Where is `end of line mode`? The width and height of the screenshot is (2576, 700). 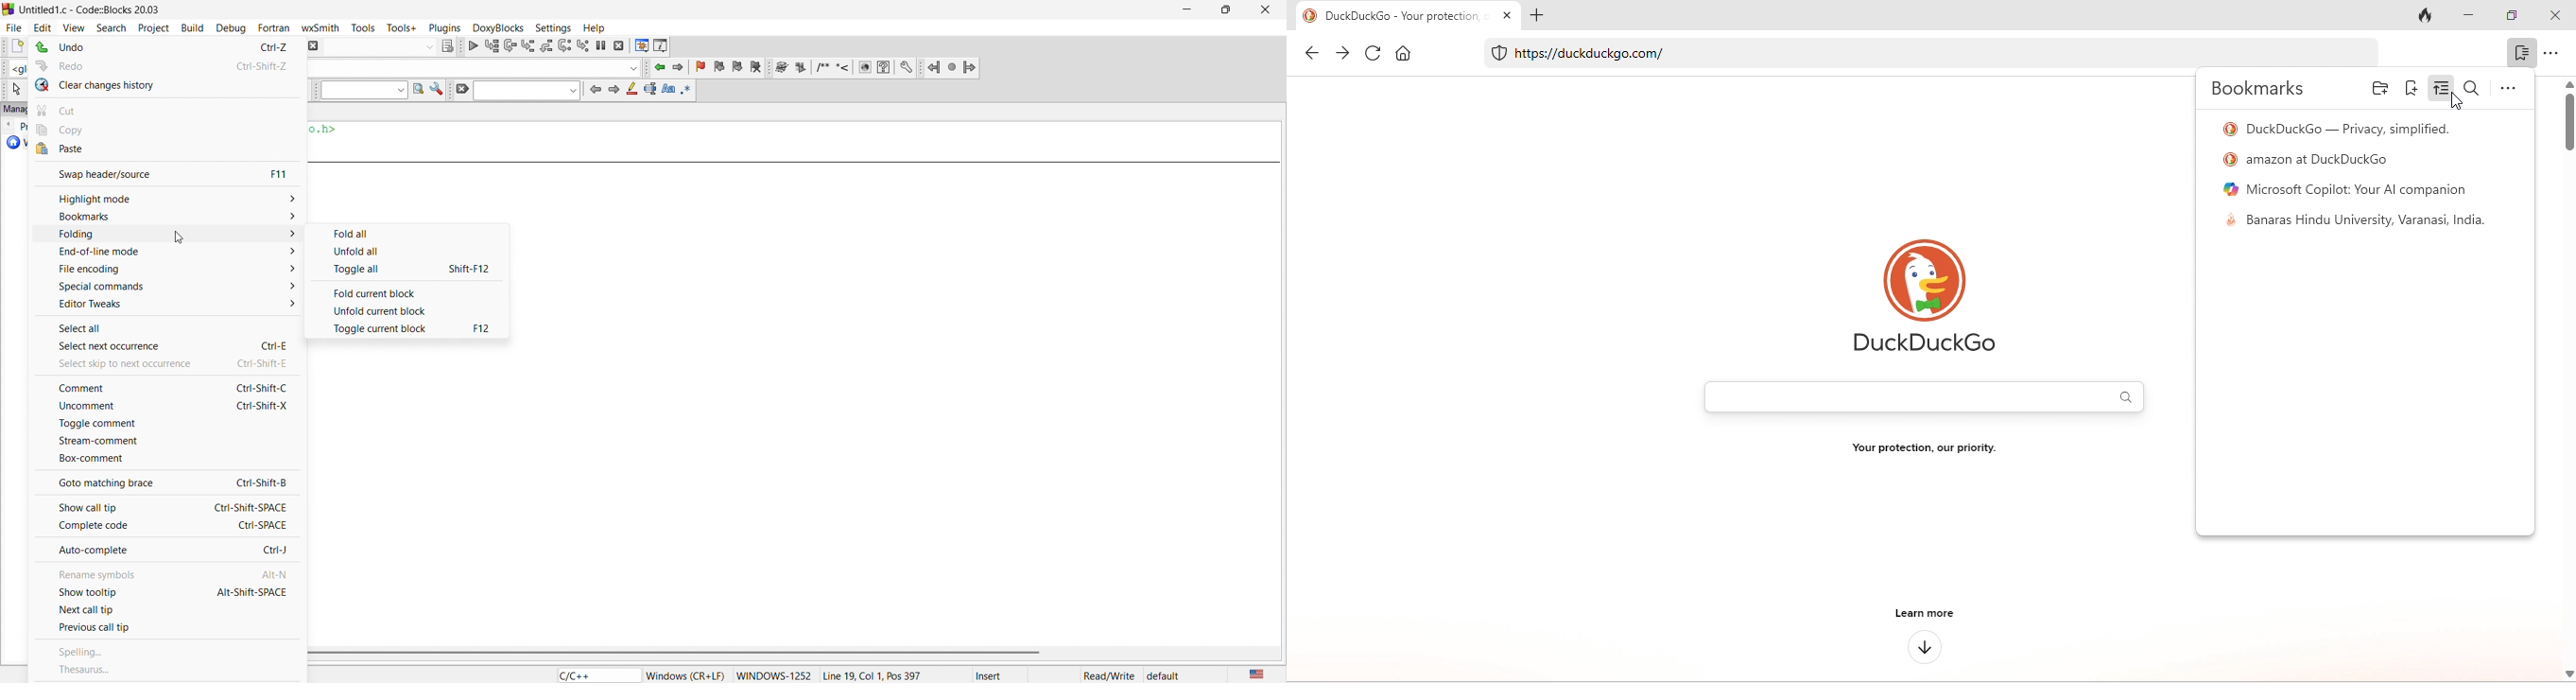 end of line mode is located at coordinates (161, 253).